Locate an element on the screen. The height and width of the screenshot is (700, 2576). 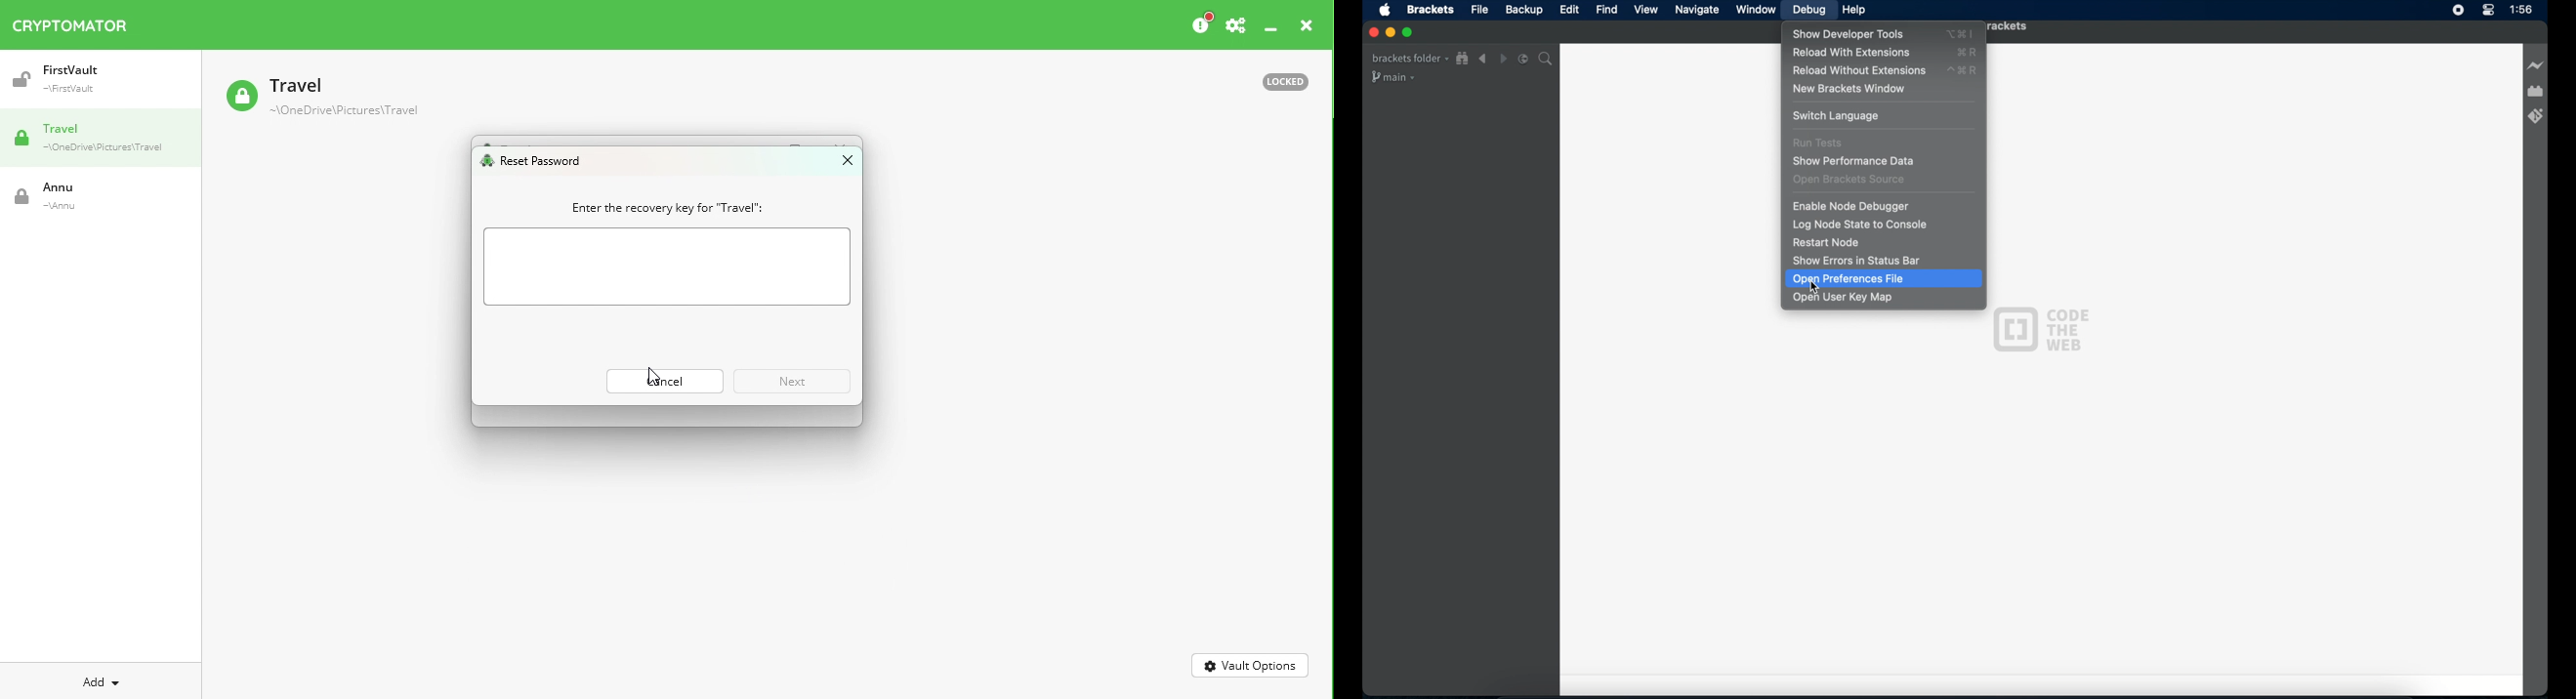
switch language is located at coordinates (1836, 117).